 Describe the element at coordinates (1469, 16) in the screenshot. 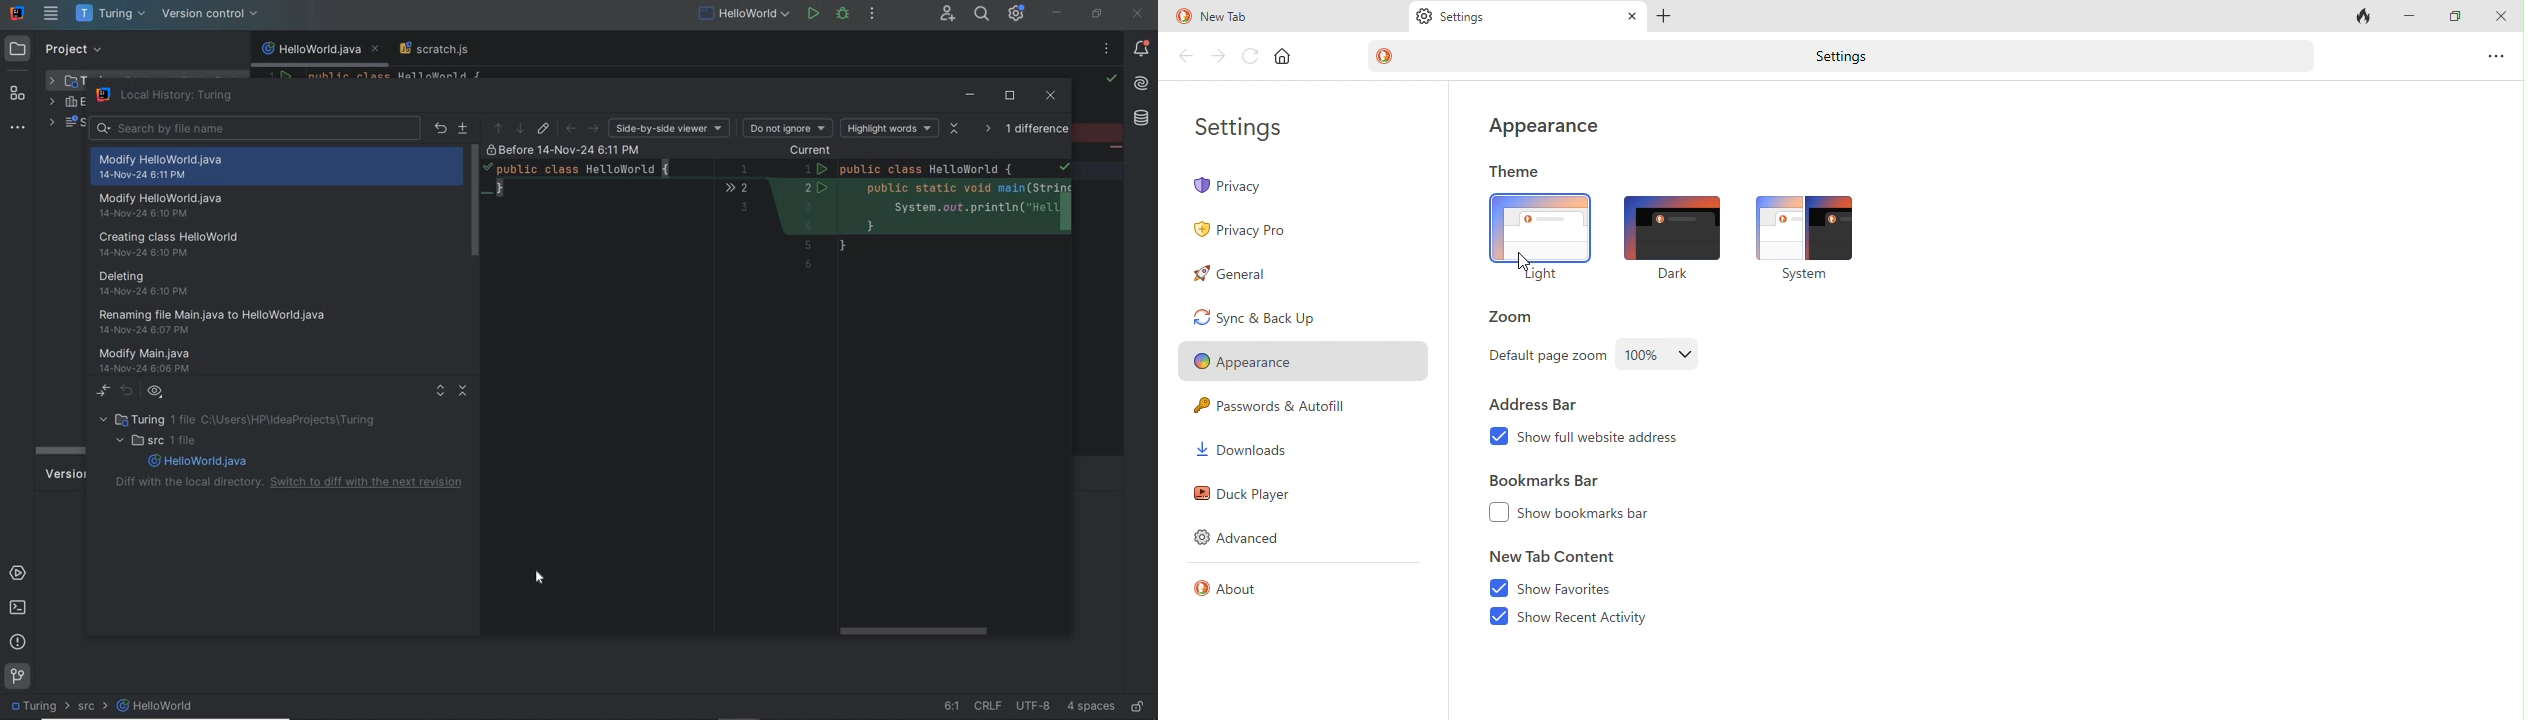

I see `tab name- settings` at that location.